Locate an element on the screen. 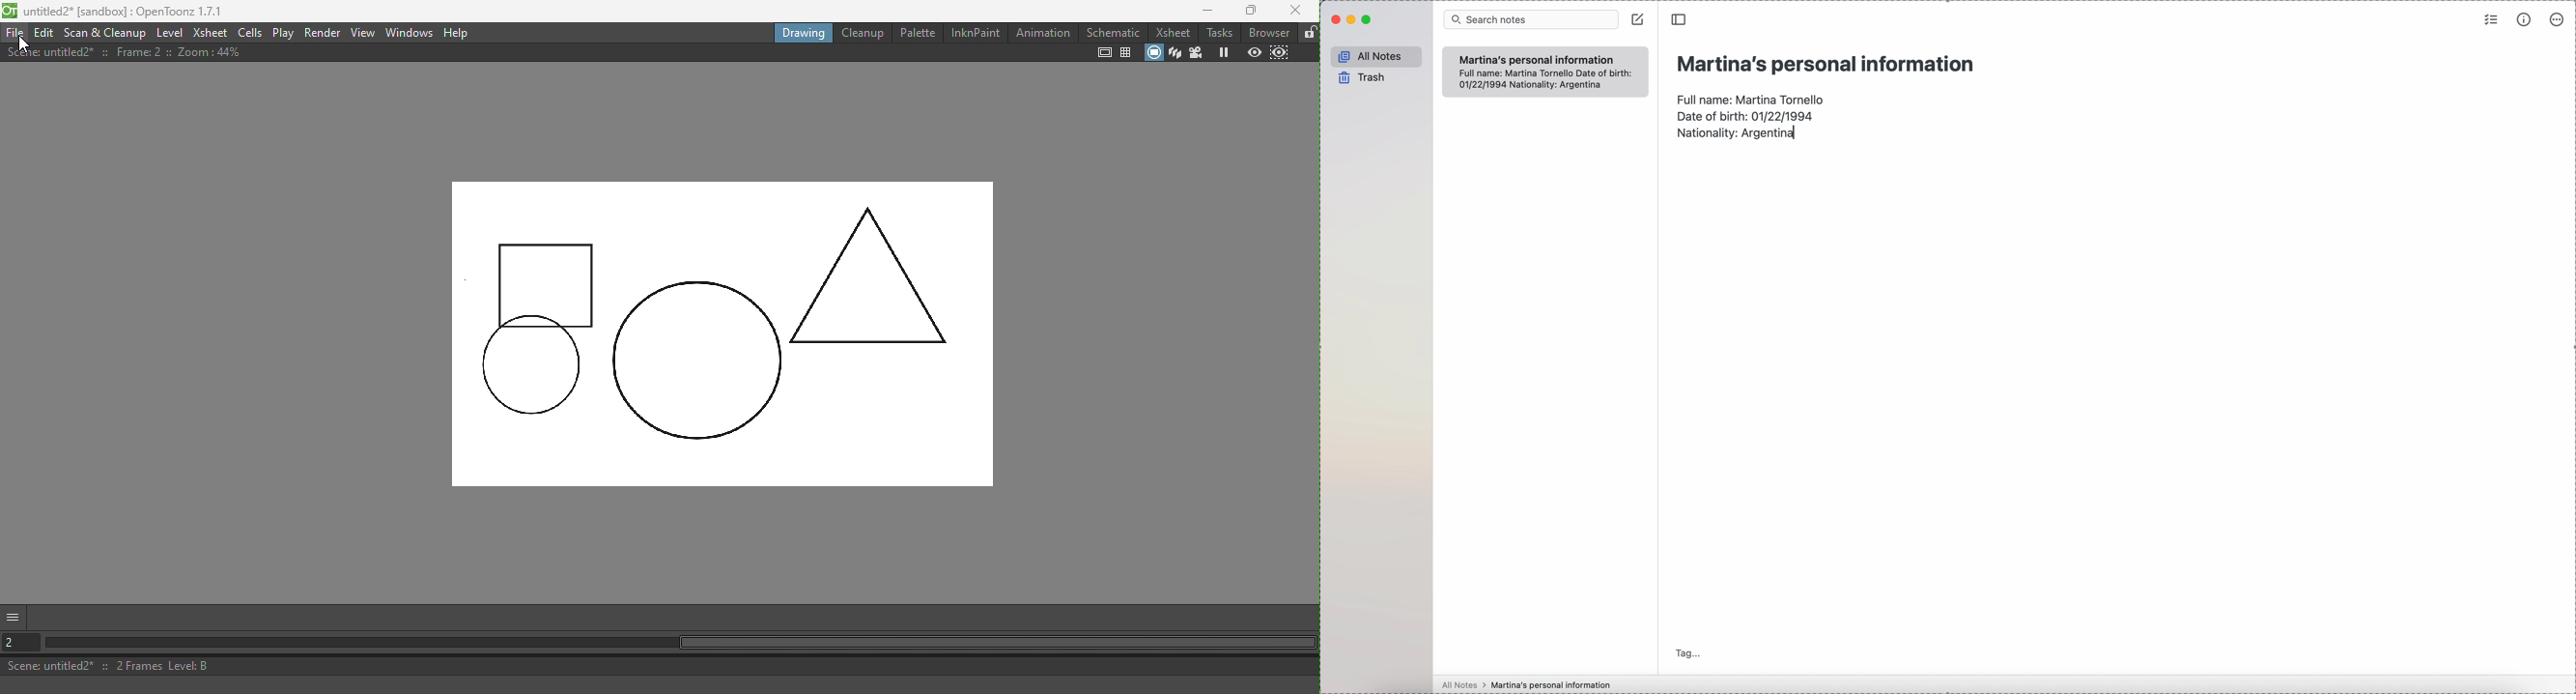 This screenshot has width=2576, height=700. Nationality is located at coordinates (1738, 134).